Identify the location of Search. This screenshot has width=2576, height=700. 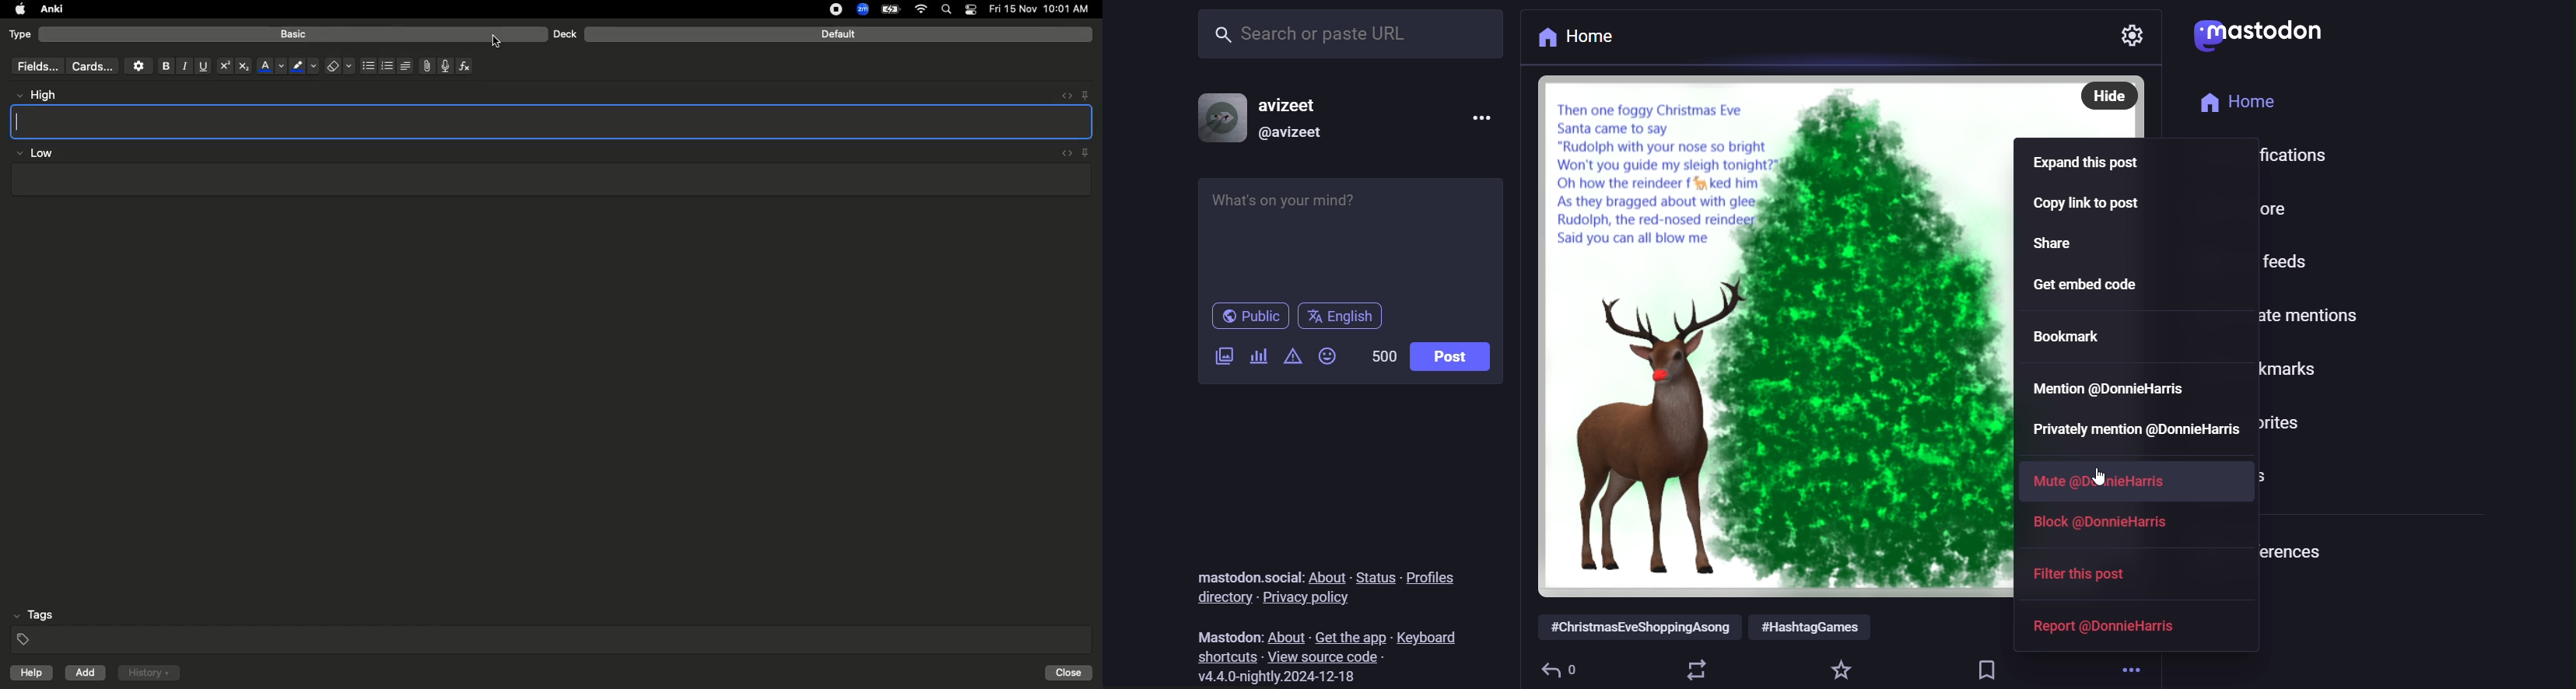
(949, 10).